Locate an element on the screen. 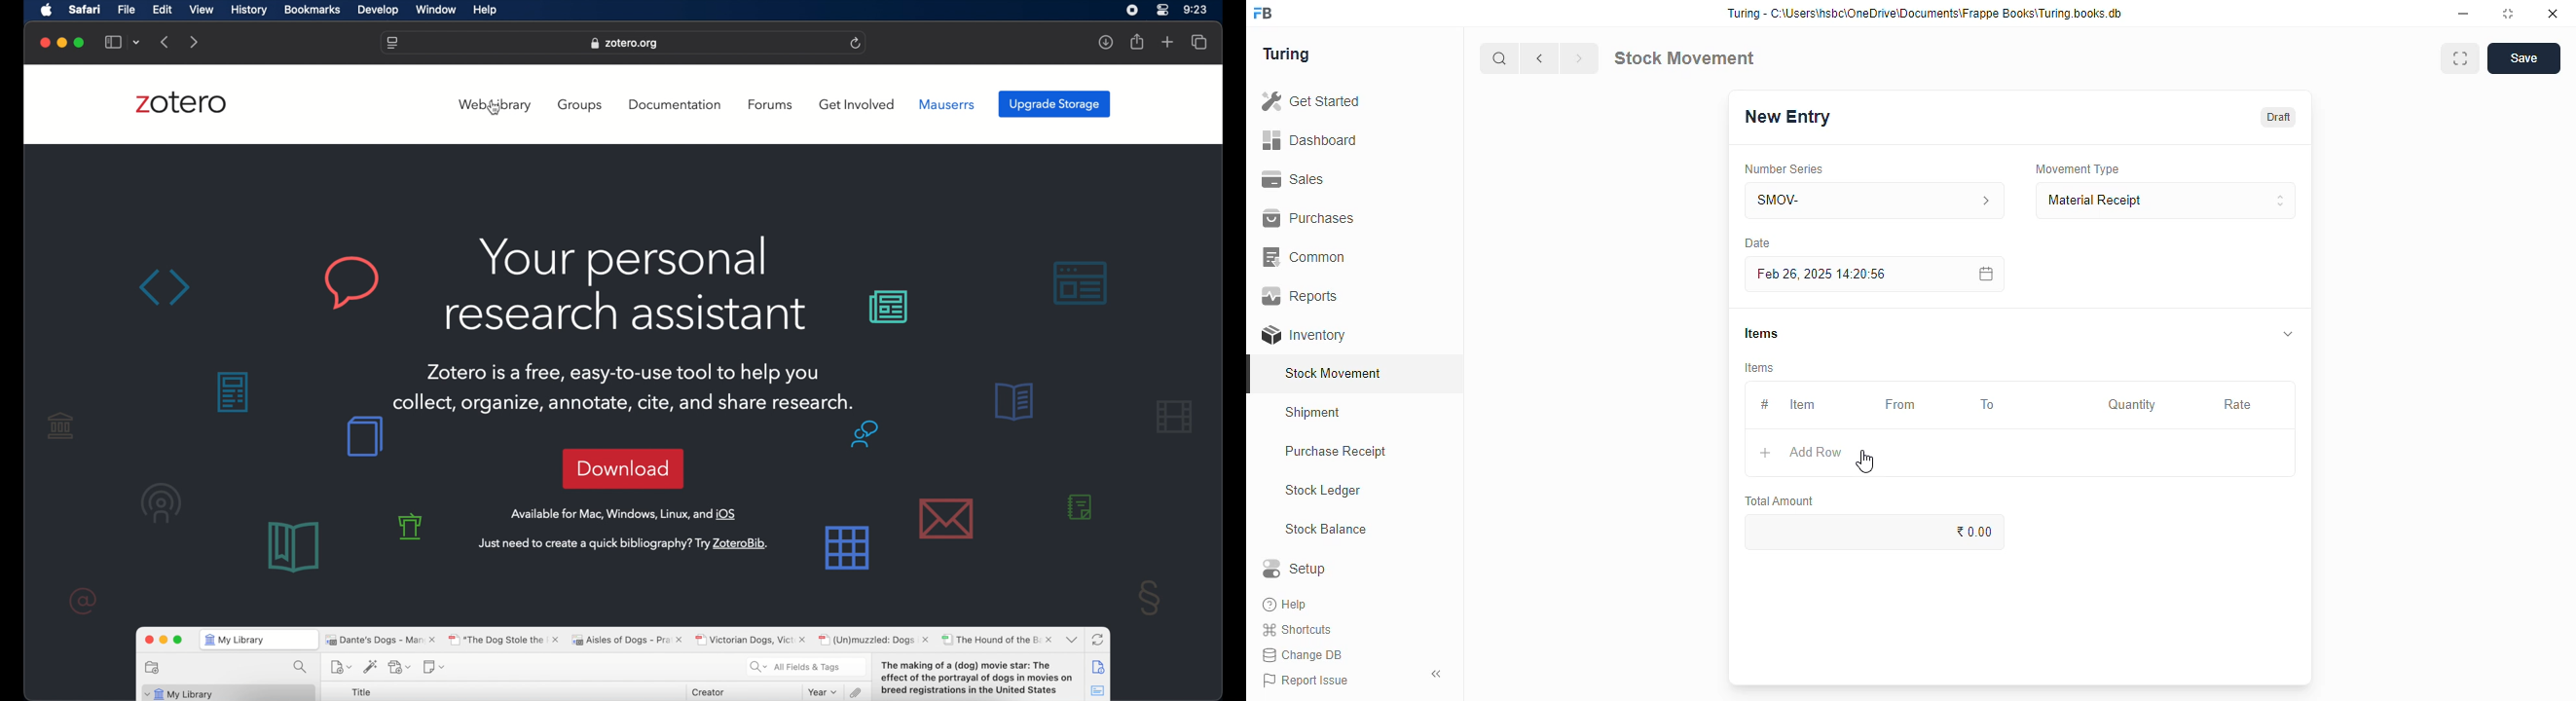 Image resolution: width=2576 pixels, height=728 pixels. dashboard is located at coordinates (1309, 141).